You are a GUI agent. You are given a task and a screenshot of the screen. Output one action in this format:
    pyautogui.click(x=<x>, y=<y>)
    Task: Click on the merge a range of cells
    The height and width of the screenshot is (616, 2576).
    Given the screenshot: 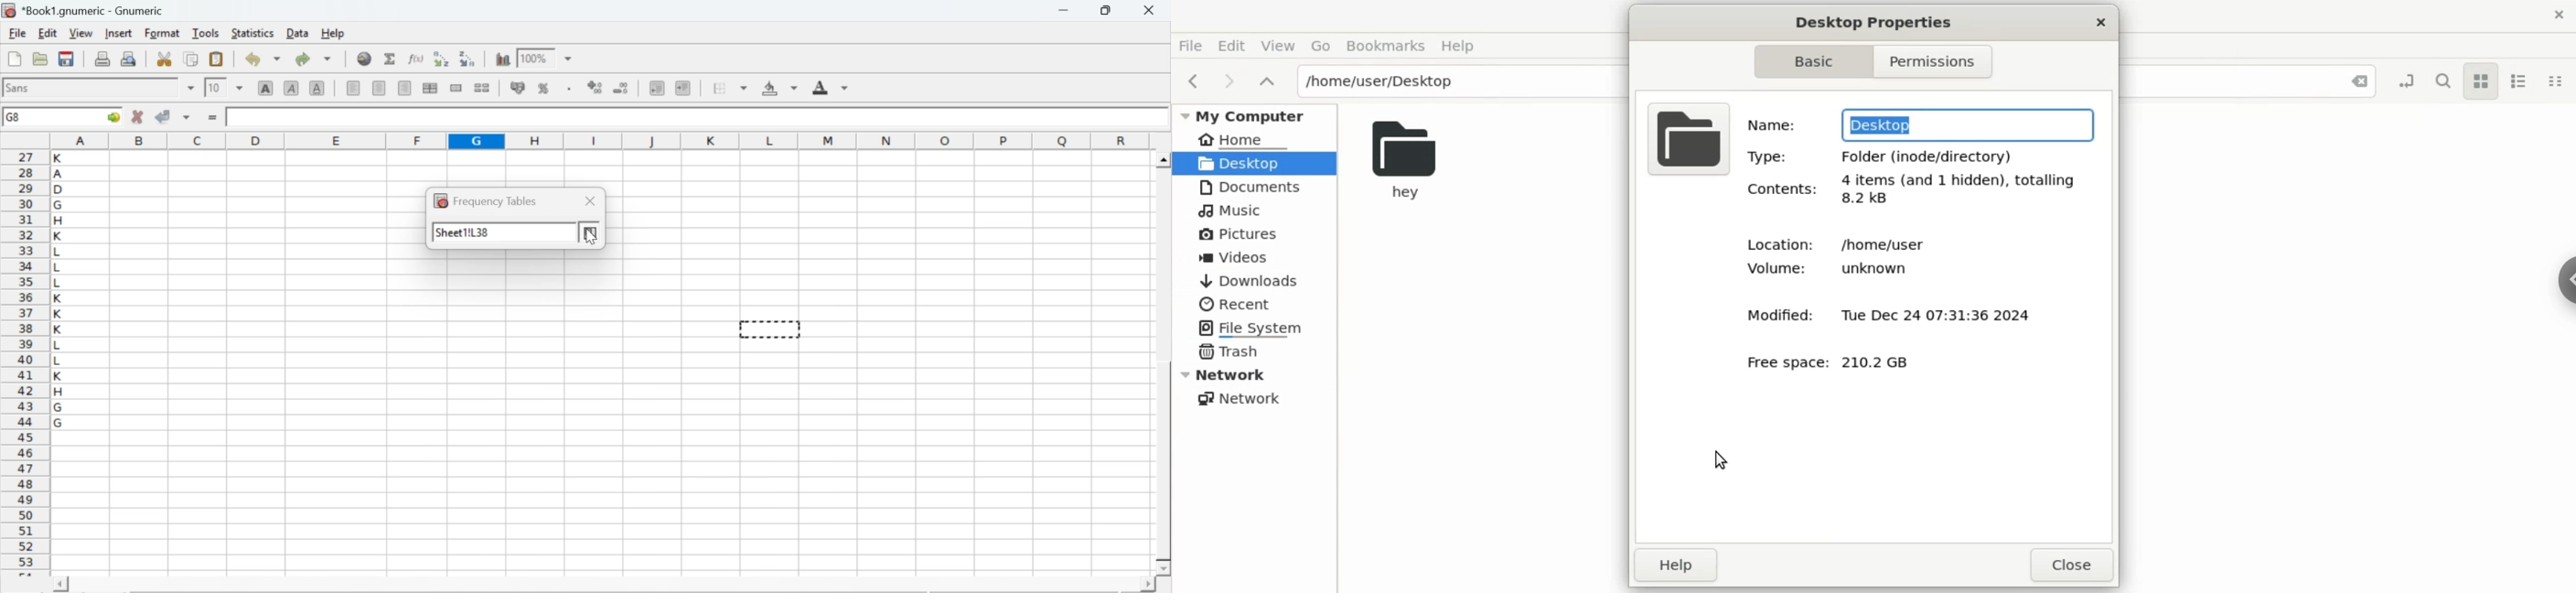 What is the action you would take?
    pyautogui.click(x=456, y=88)
    